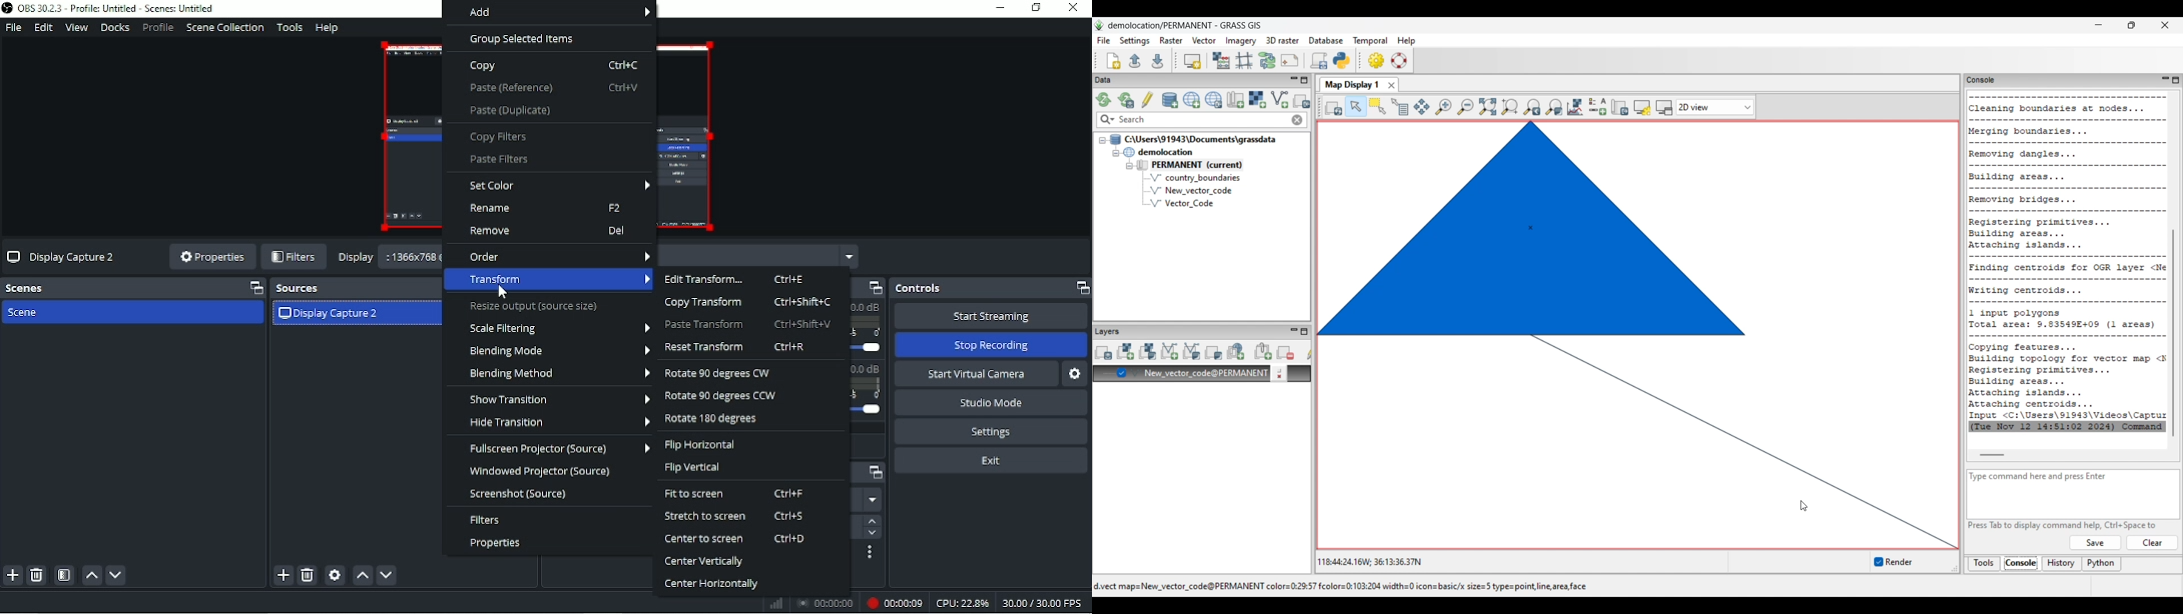  Describe the element at coordinates (133, 288) in the screenshot. I see `Scenes` at that location.